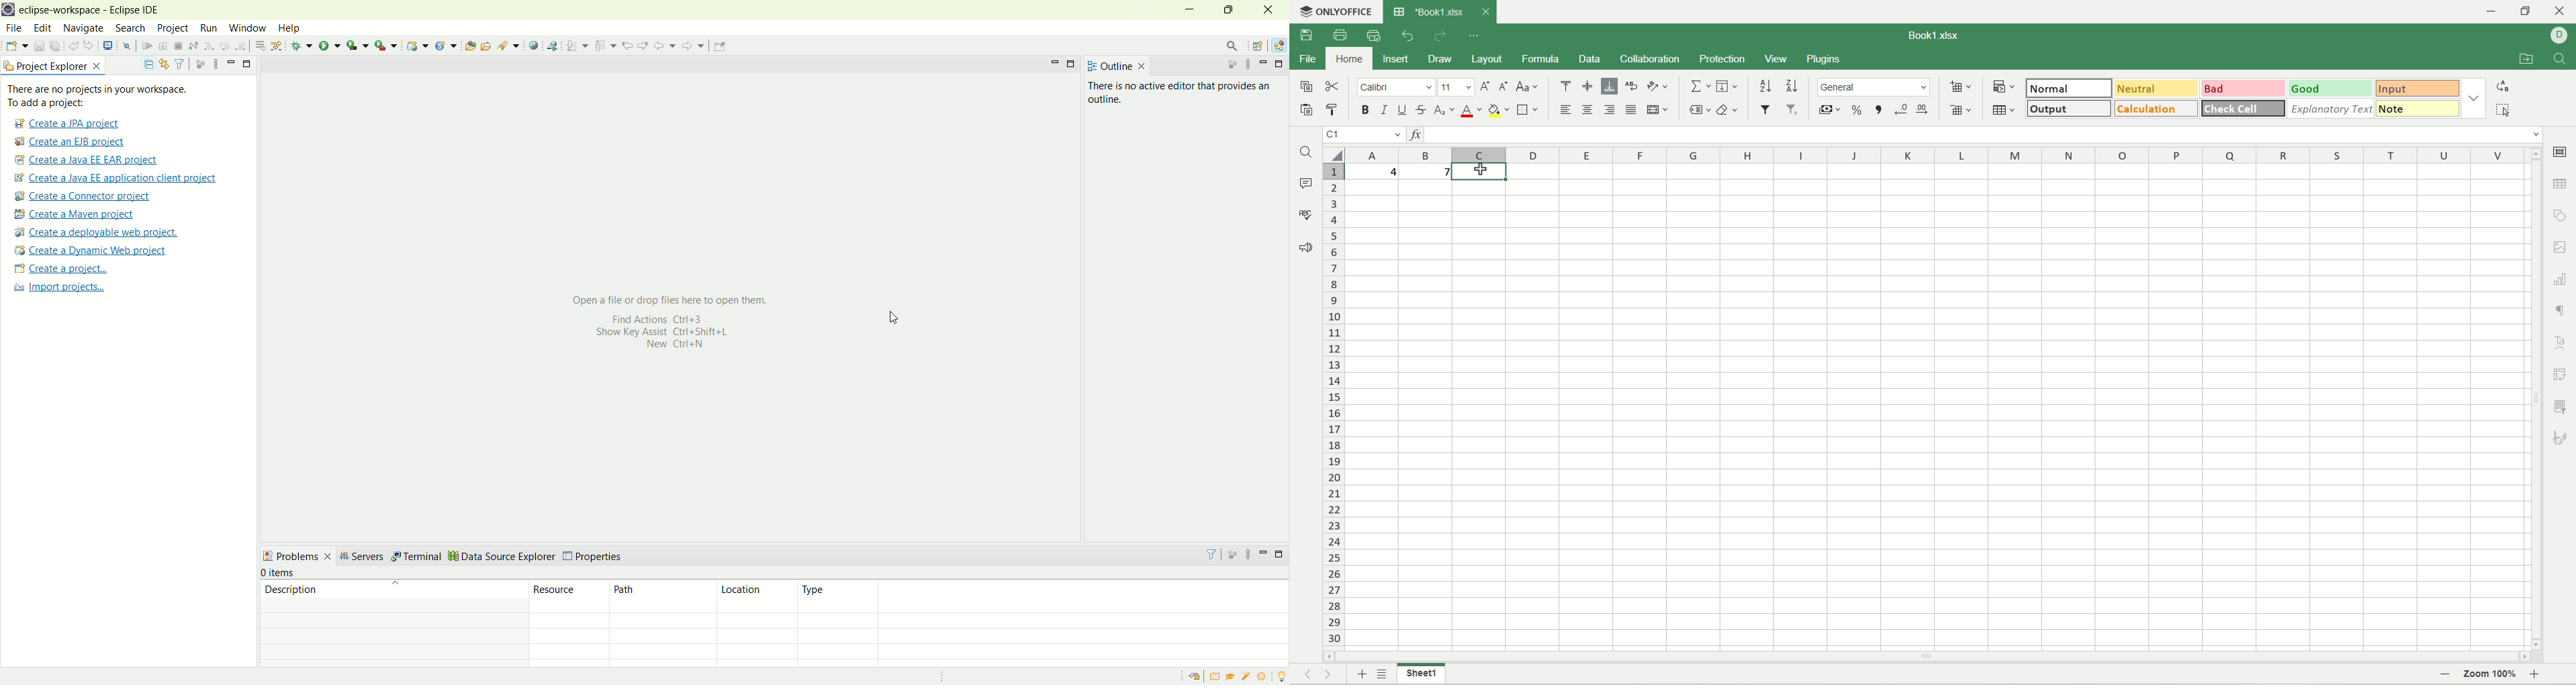 This screenshot has width=2576, height=700. What do you see at coordinates (2561, 276) in the screenshot?
I see `chart settiings` at bounding box center [2561, 276].